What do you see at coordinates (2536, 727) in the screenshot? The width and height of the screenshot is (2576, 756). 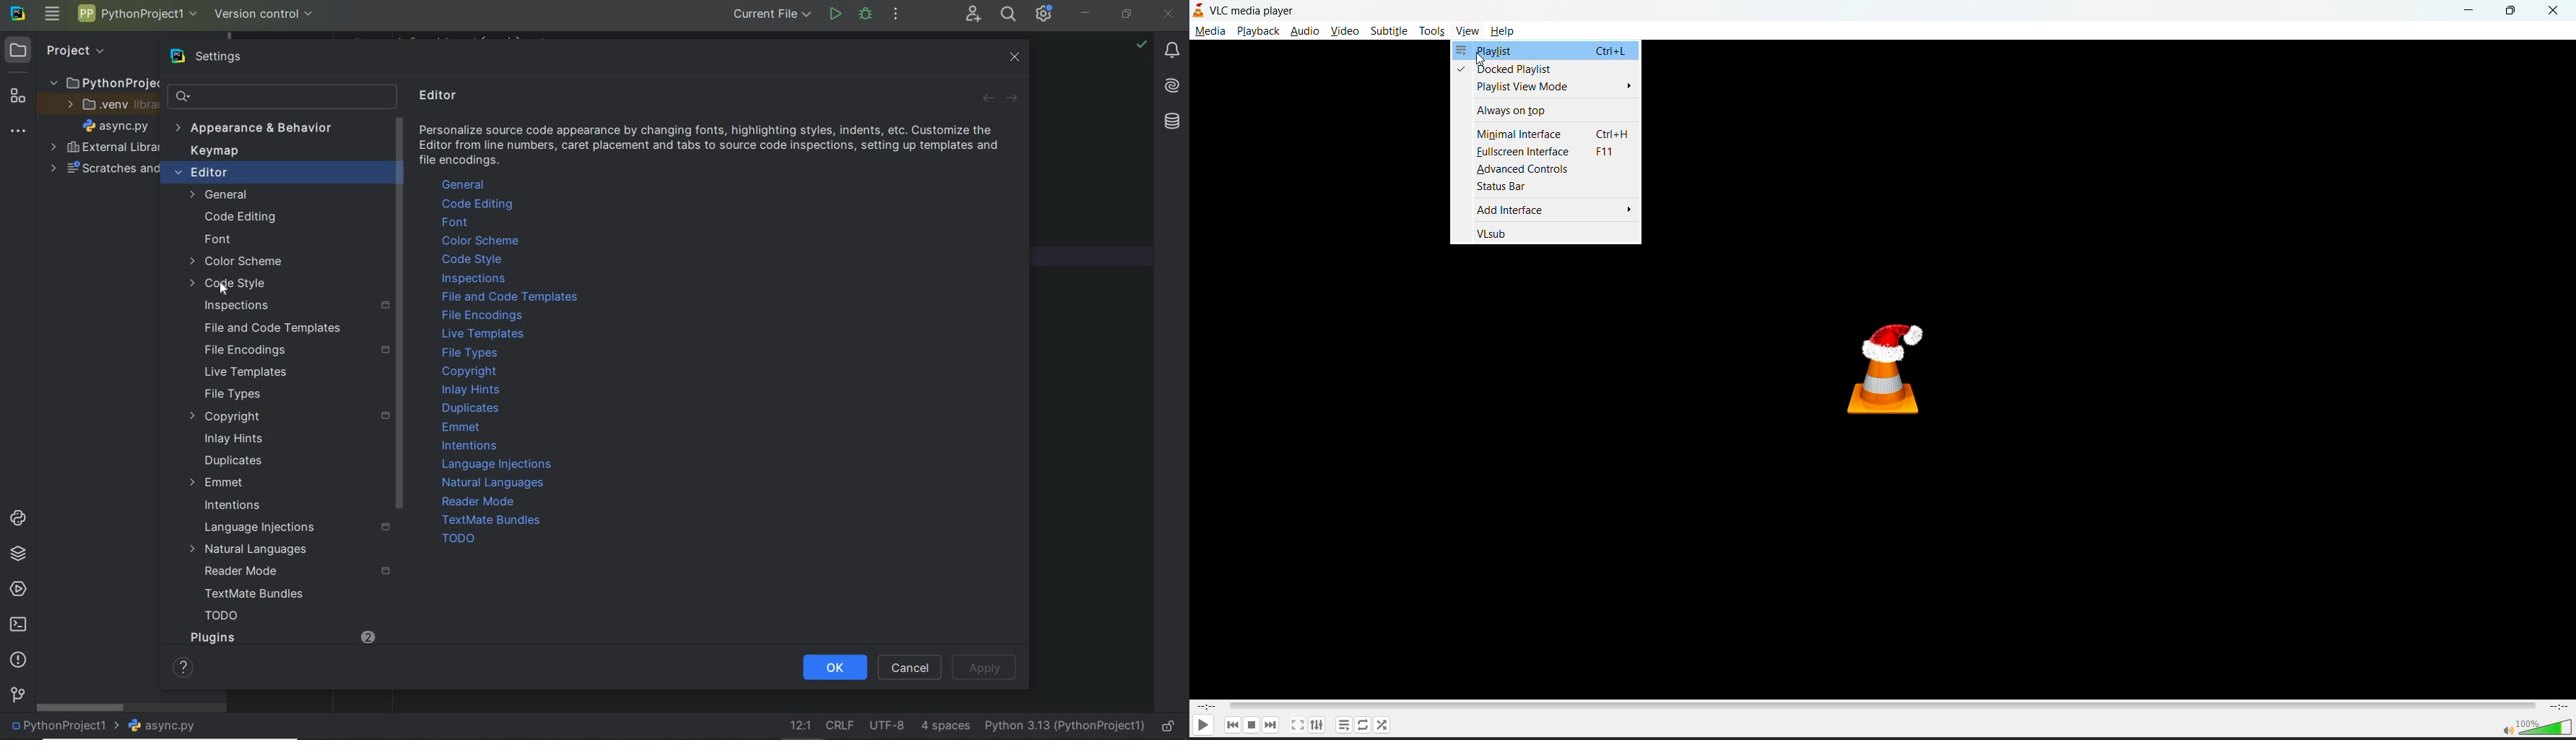 I see `volume` at bounding box center [2536, 727].